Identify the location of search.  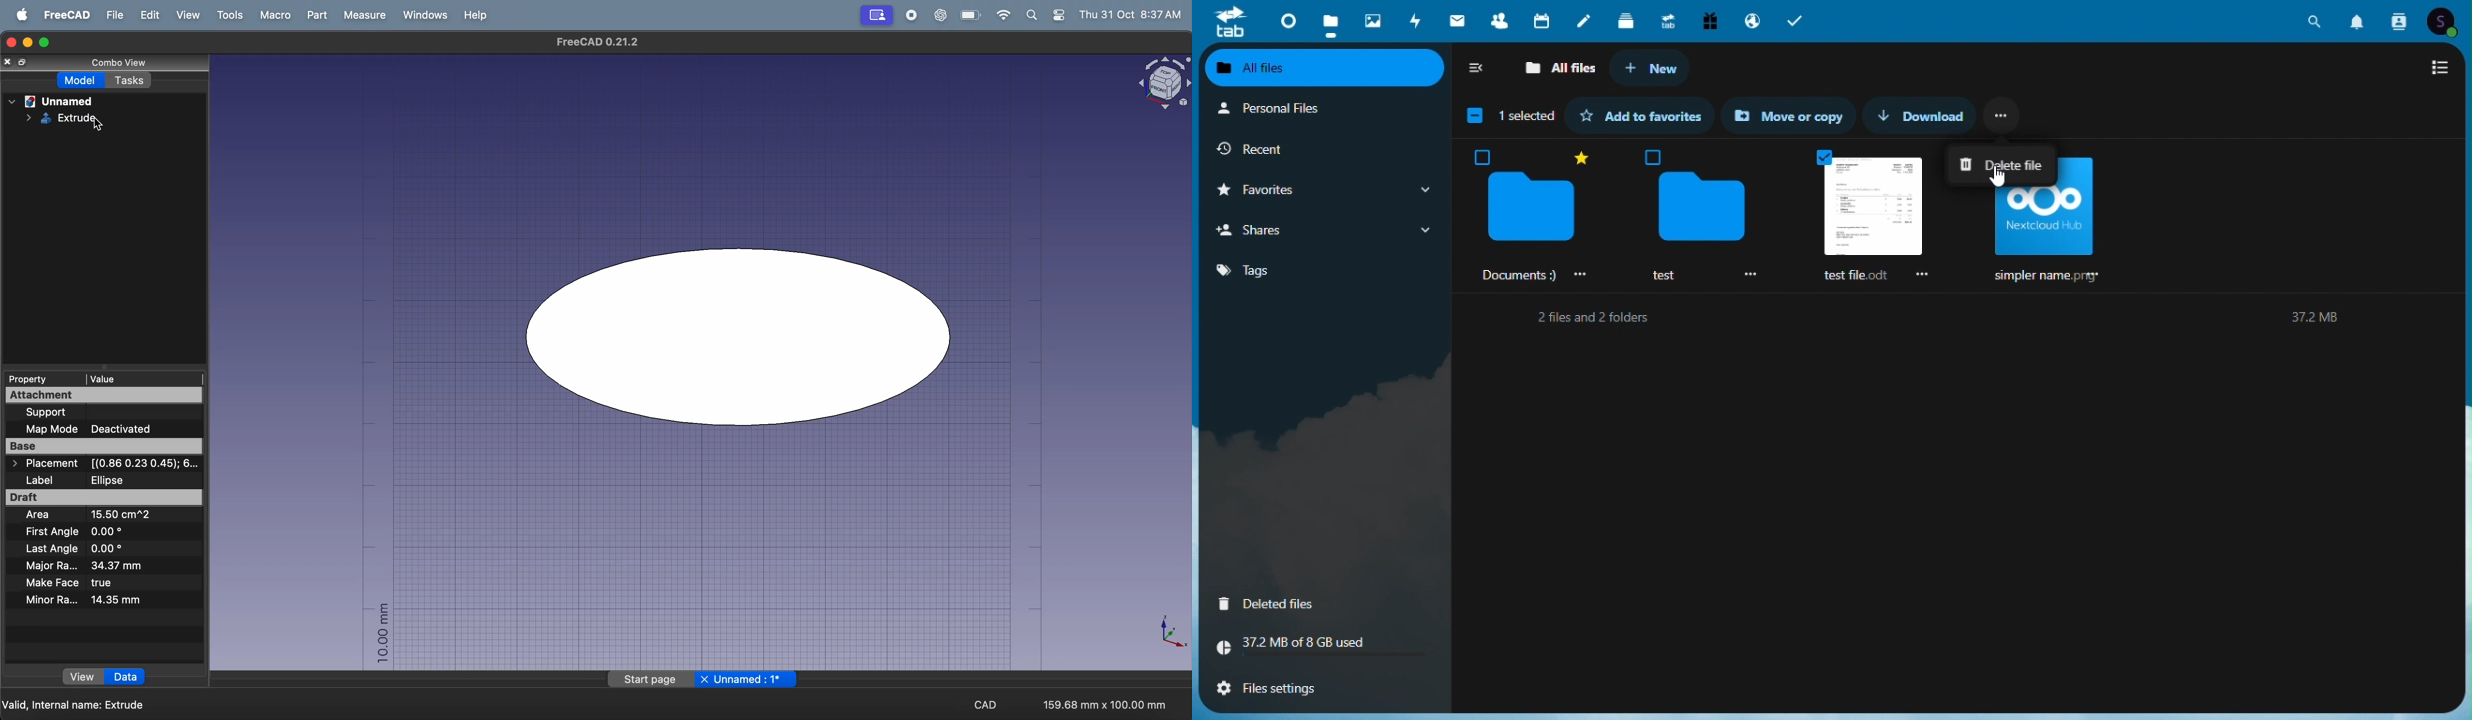
(2317, 19).